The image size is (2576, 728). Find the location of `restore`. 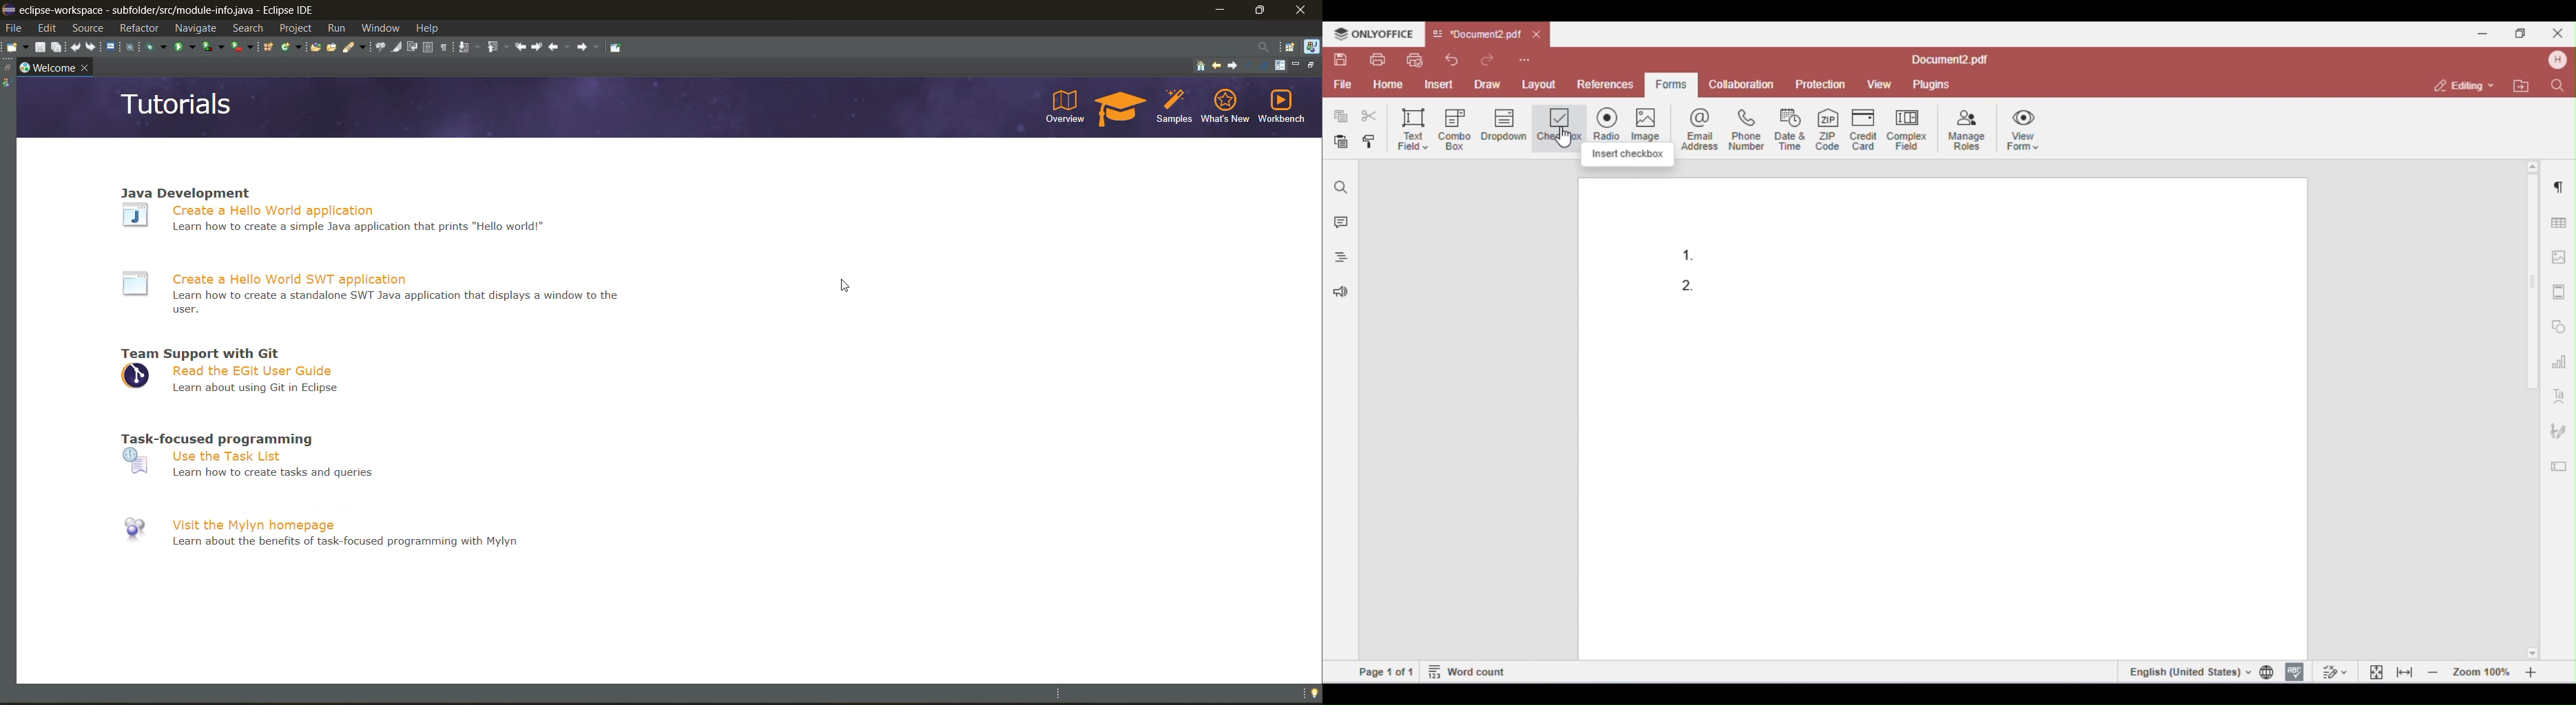

restore is located at coordinates (8, 70).